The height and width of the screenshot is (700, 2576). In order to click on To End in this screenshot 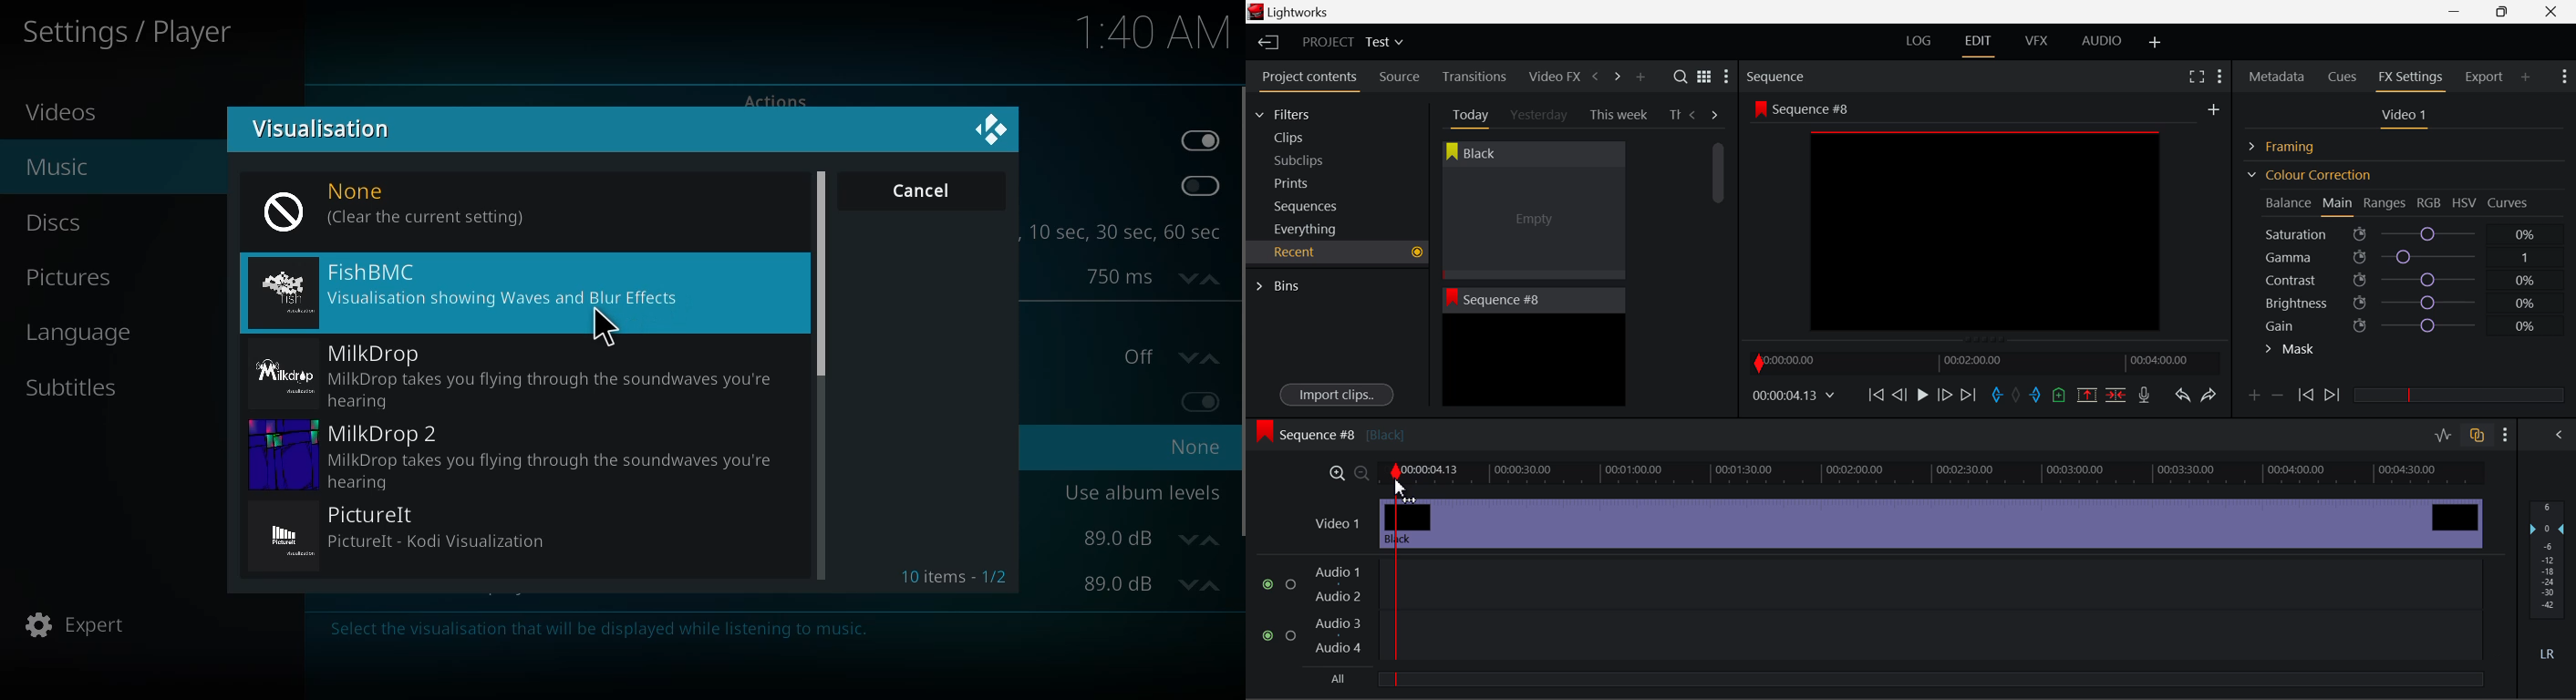, I will do `click(1969, 395)`.